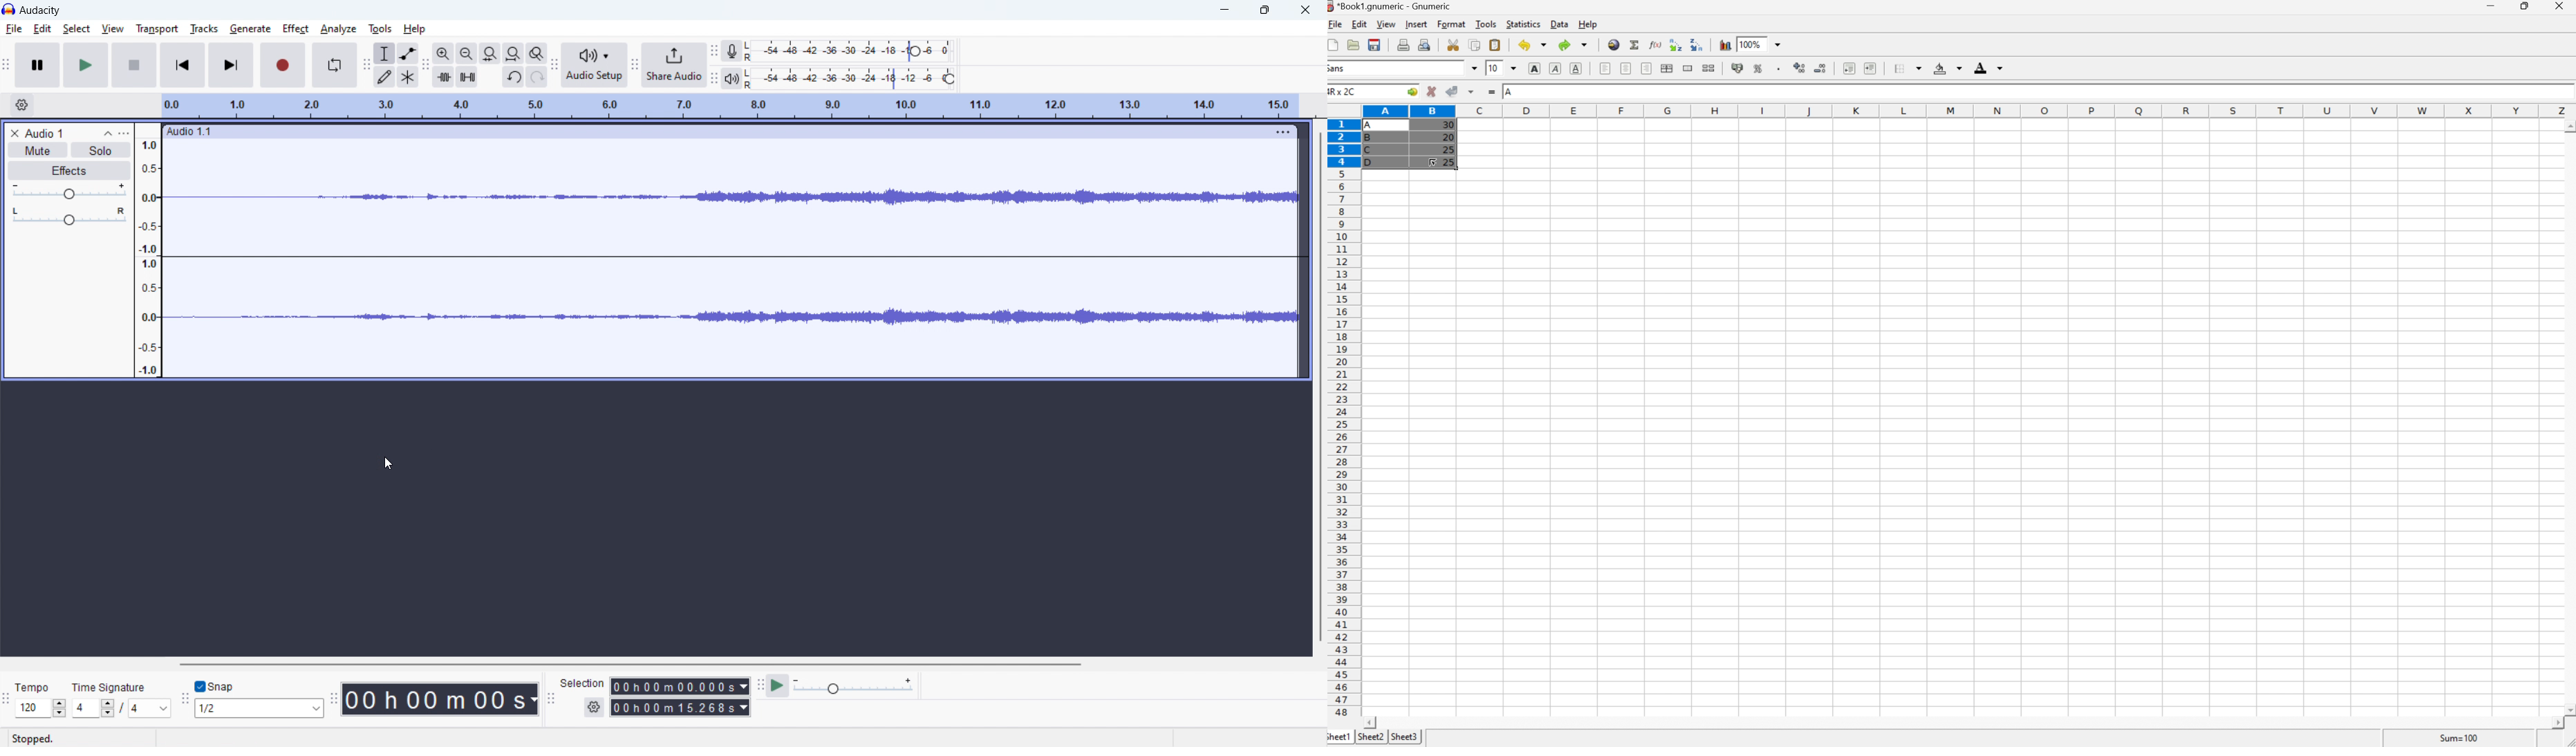  I want to click on delete audio, so click(14, 133).